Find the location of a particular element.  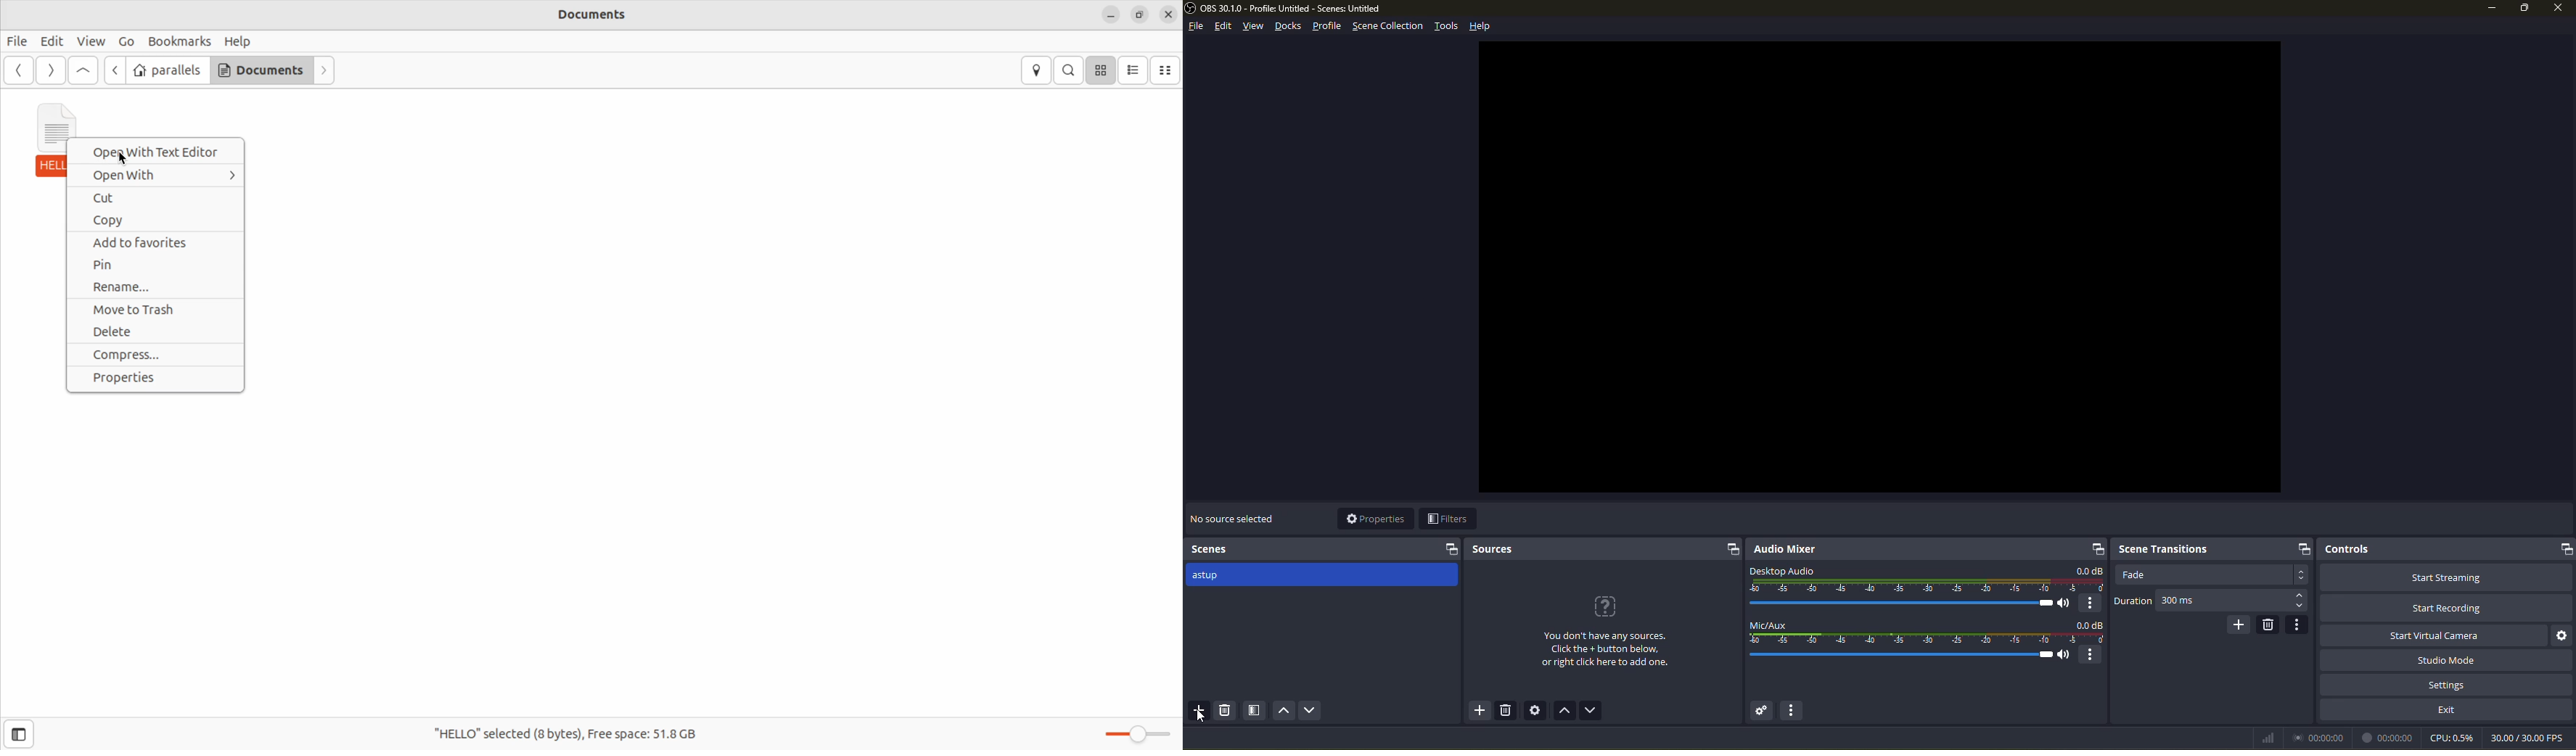

start streaming is located at coordinates (2448, 577).